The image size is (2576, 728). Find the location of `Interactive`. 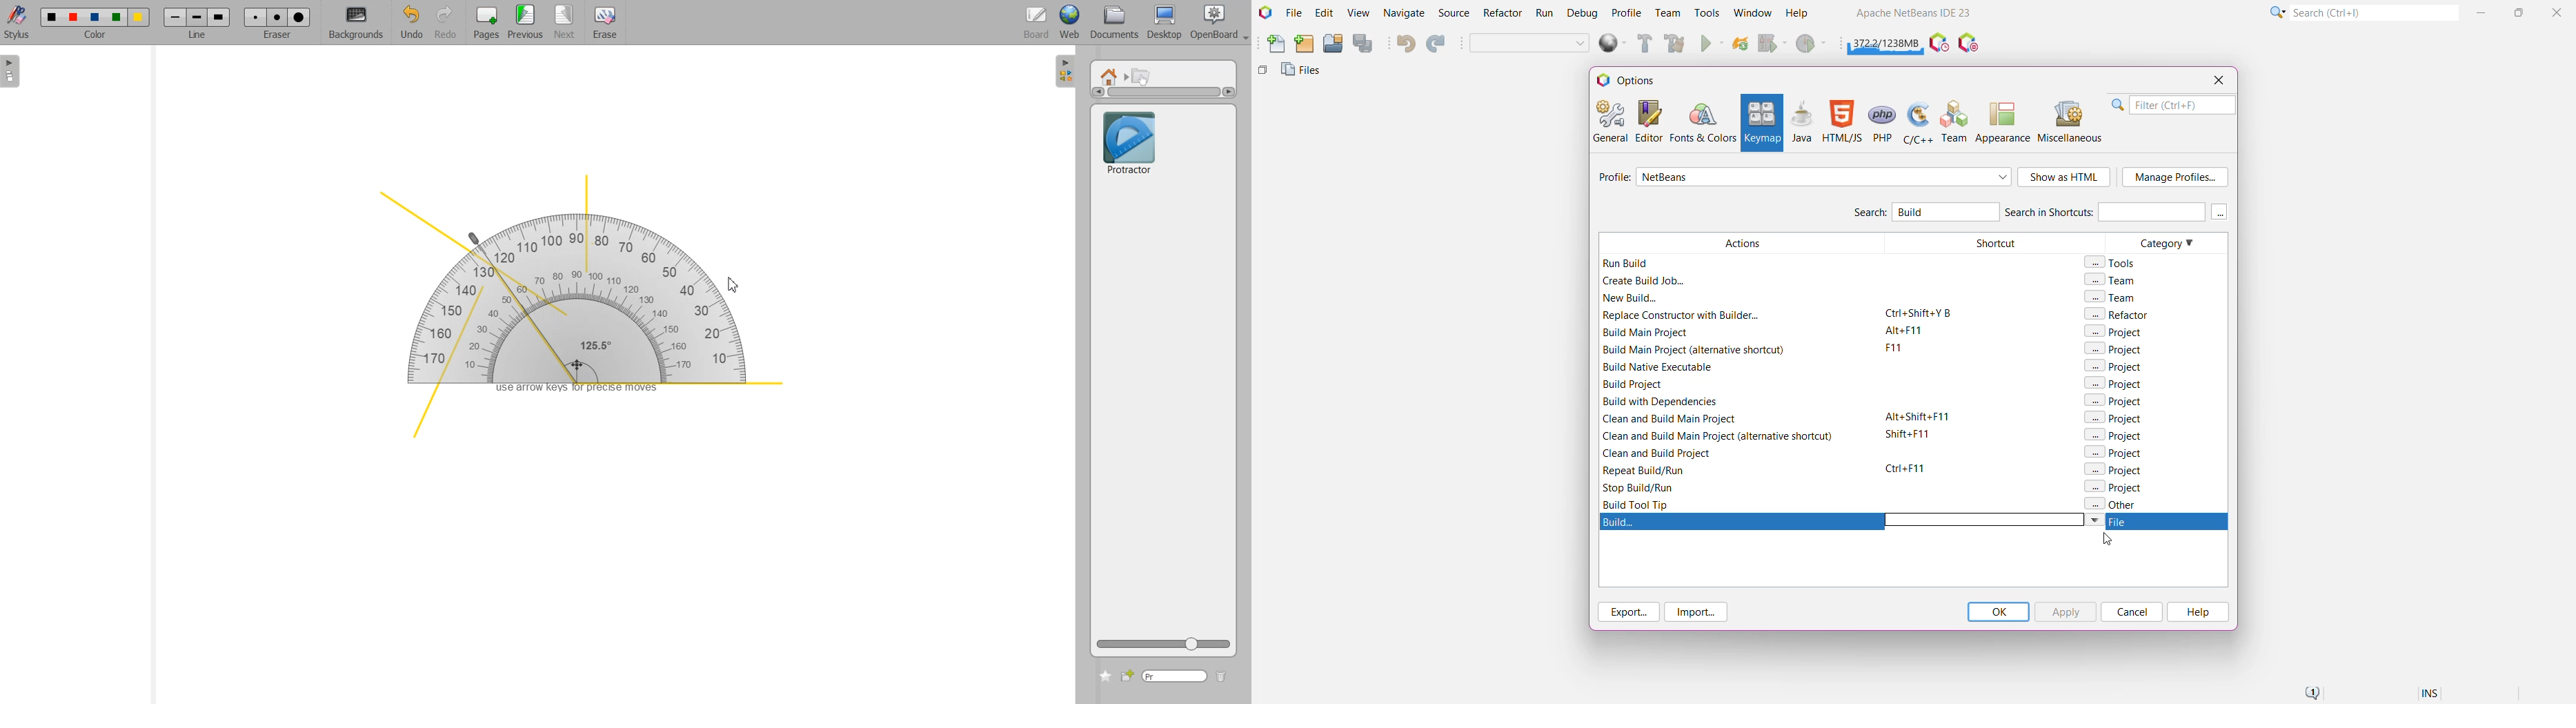

Interactive is located at coordinates (1142, 76).